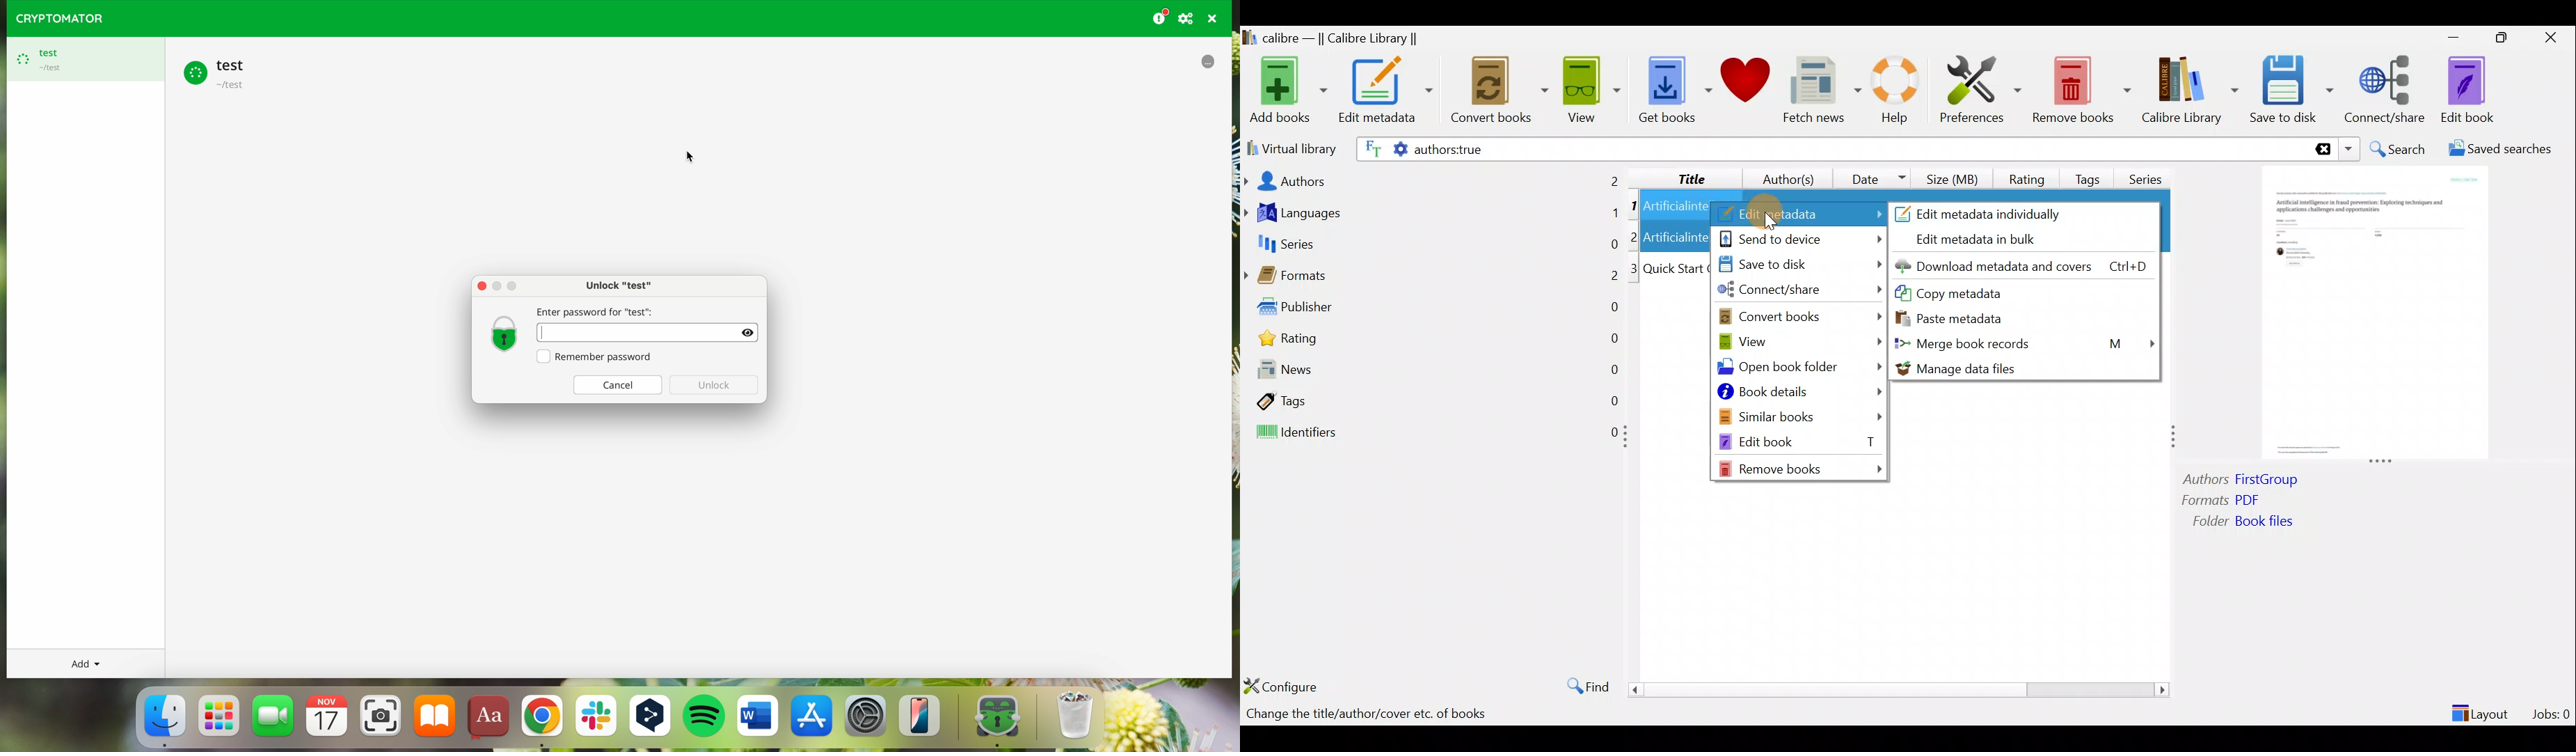 The image size is (2576, 756). Describe the element at coordinates (2291, 90) in the screenshot. I see `Save to disk` at that location.